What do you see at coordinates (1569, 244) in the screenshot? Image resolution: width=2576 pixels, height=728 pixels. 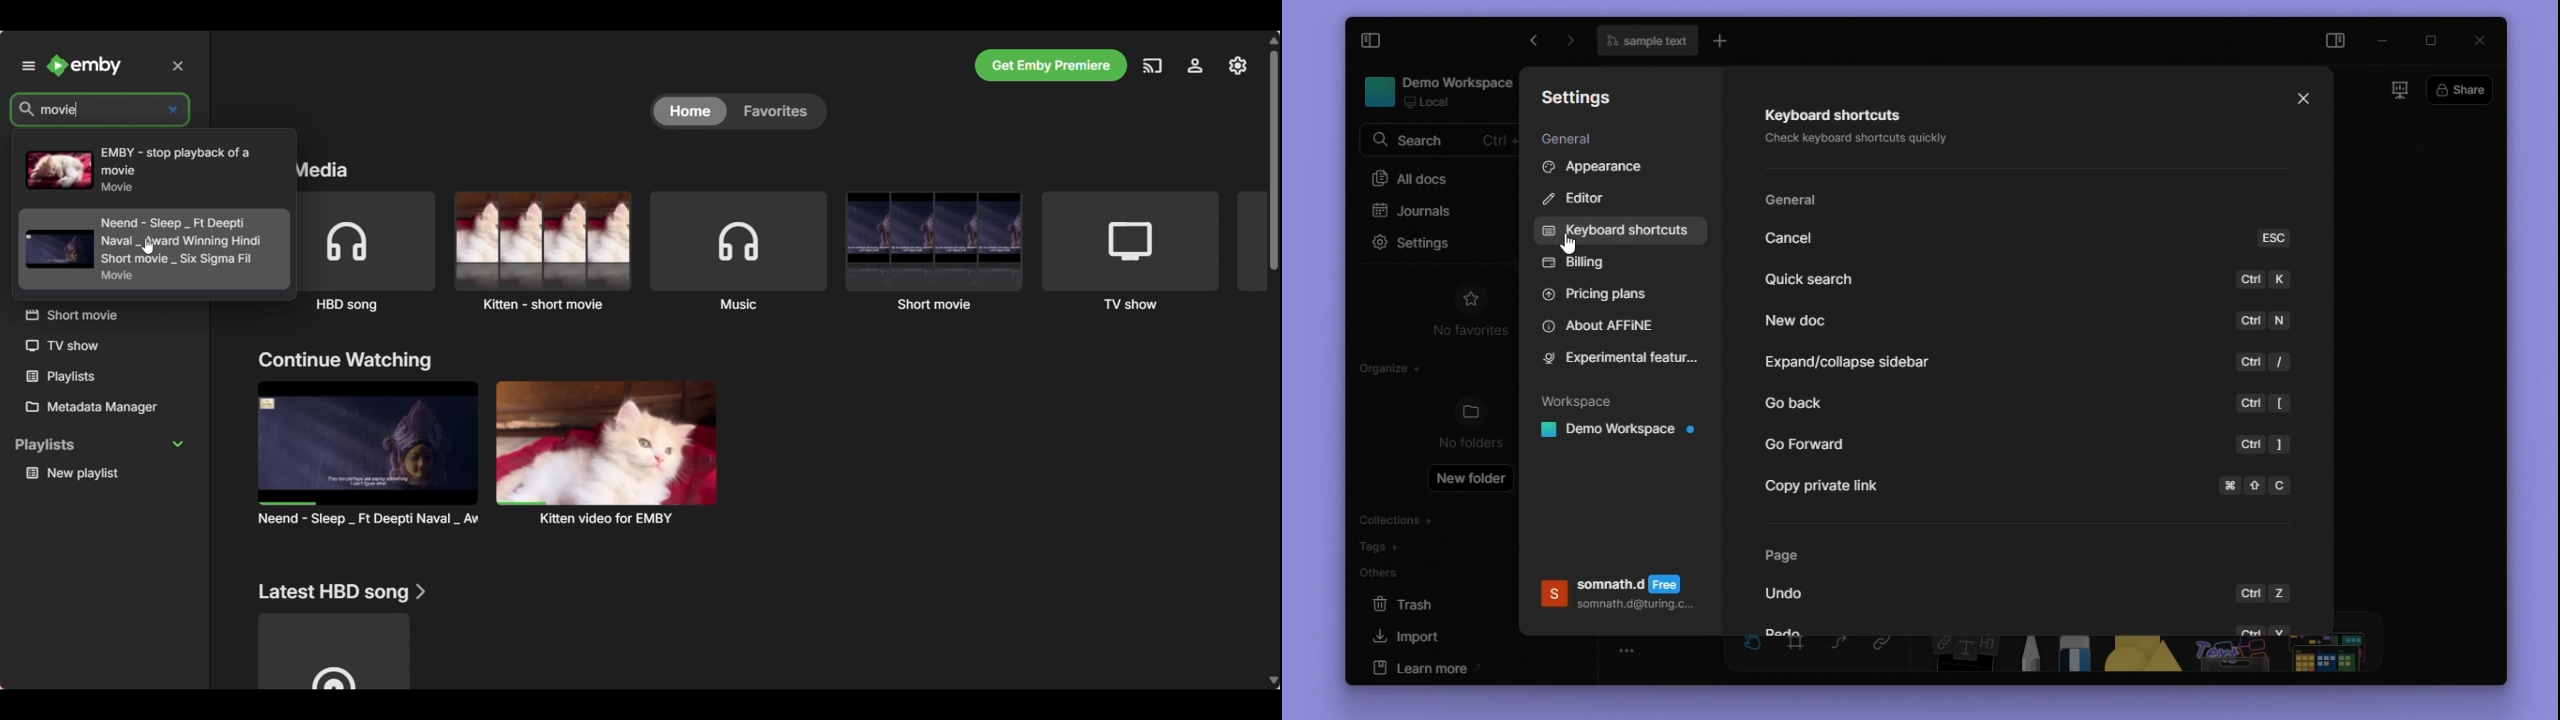 I see `cursor` at bounding box center [1569, 244].